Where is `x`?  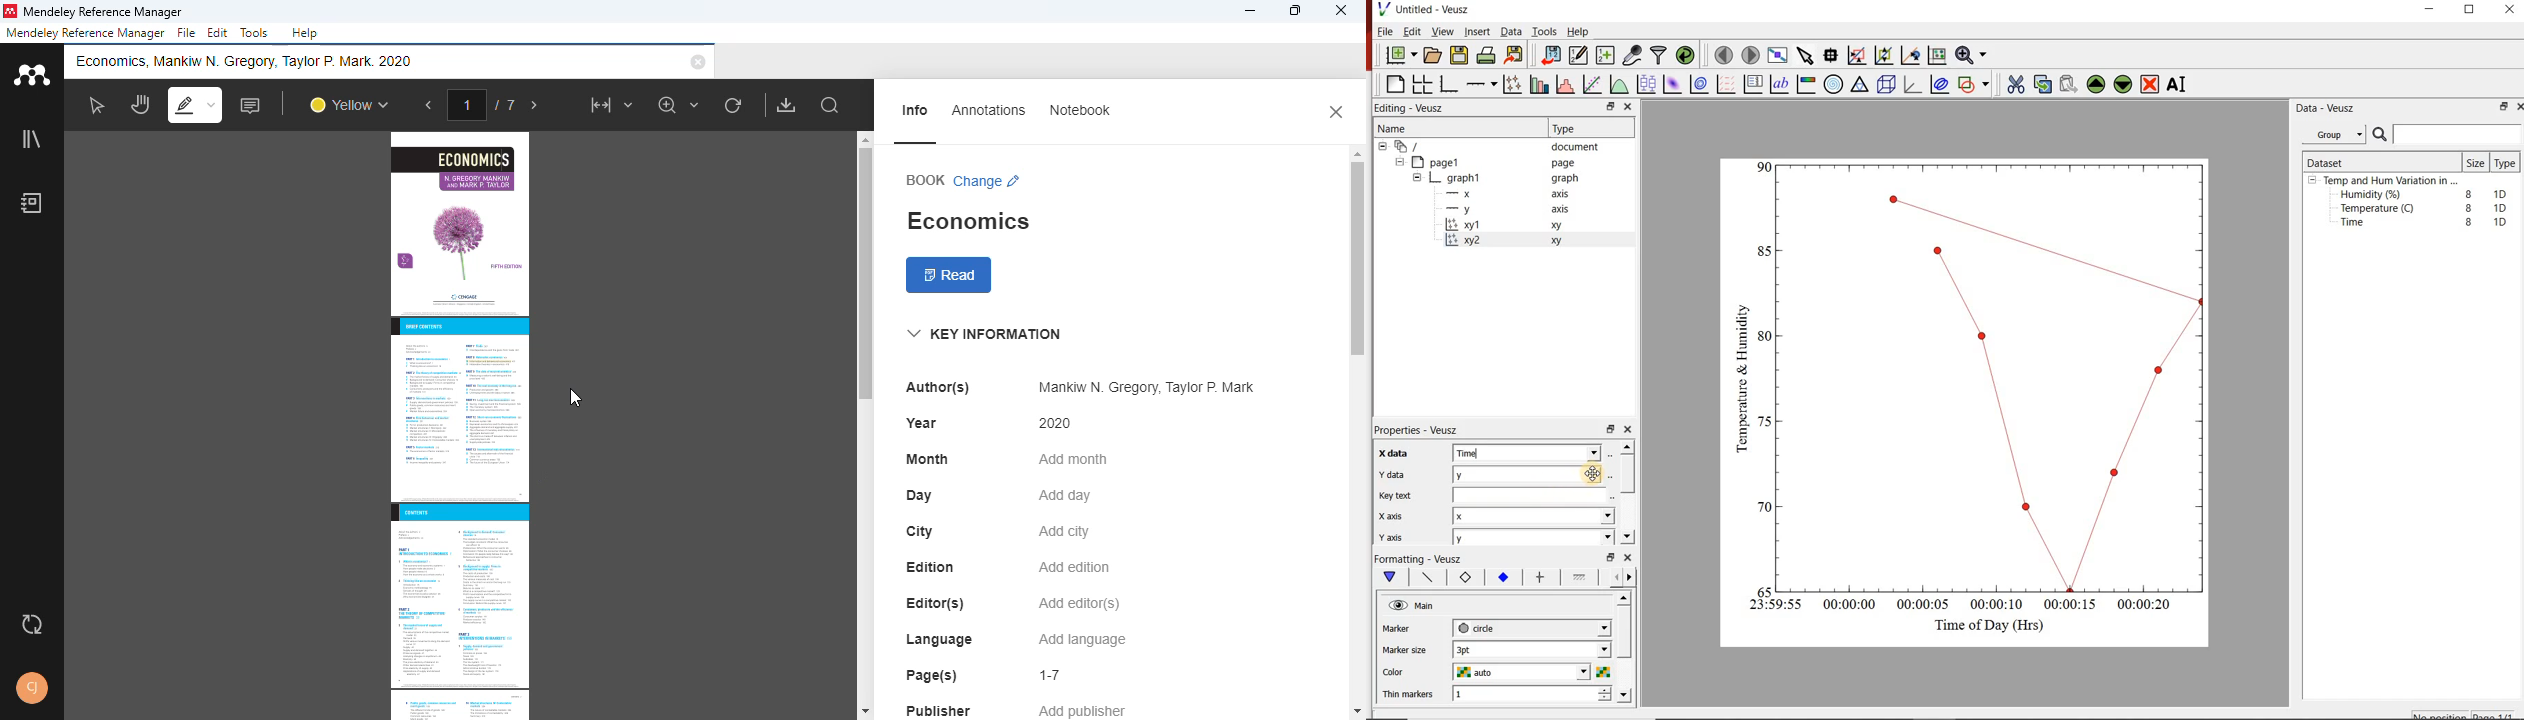
x is located at coordinates (1465, 194).